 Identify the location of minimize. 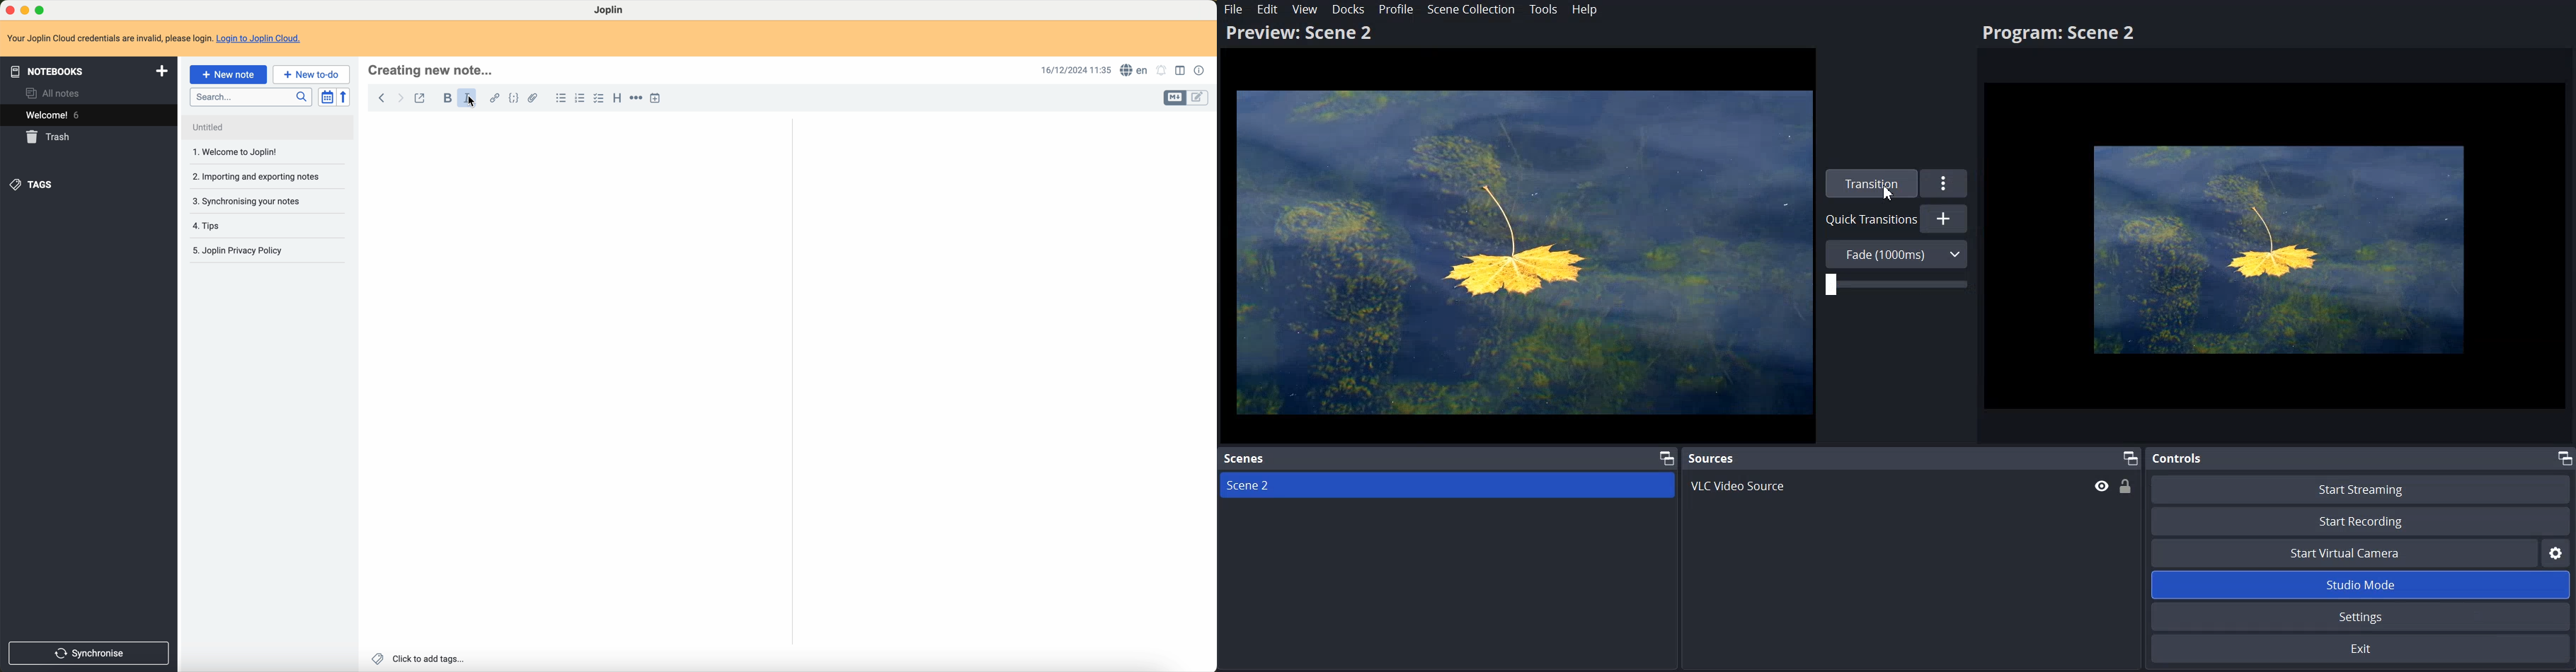
(25, 10).